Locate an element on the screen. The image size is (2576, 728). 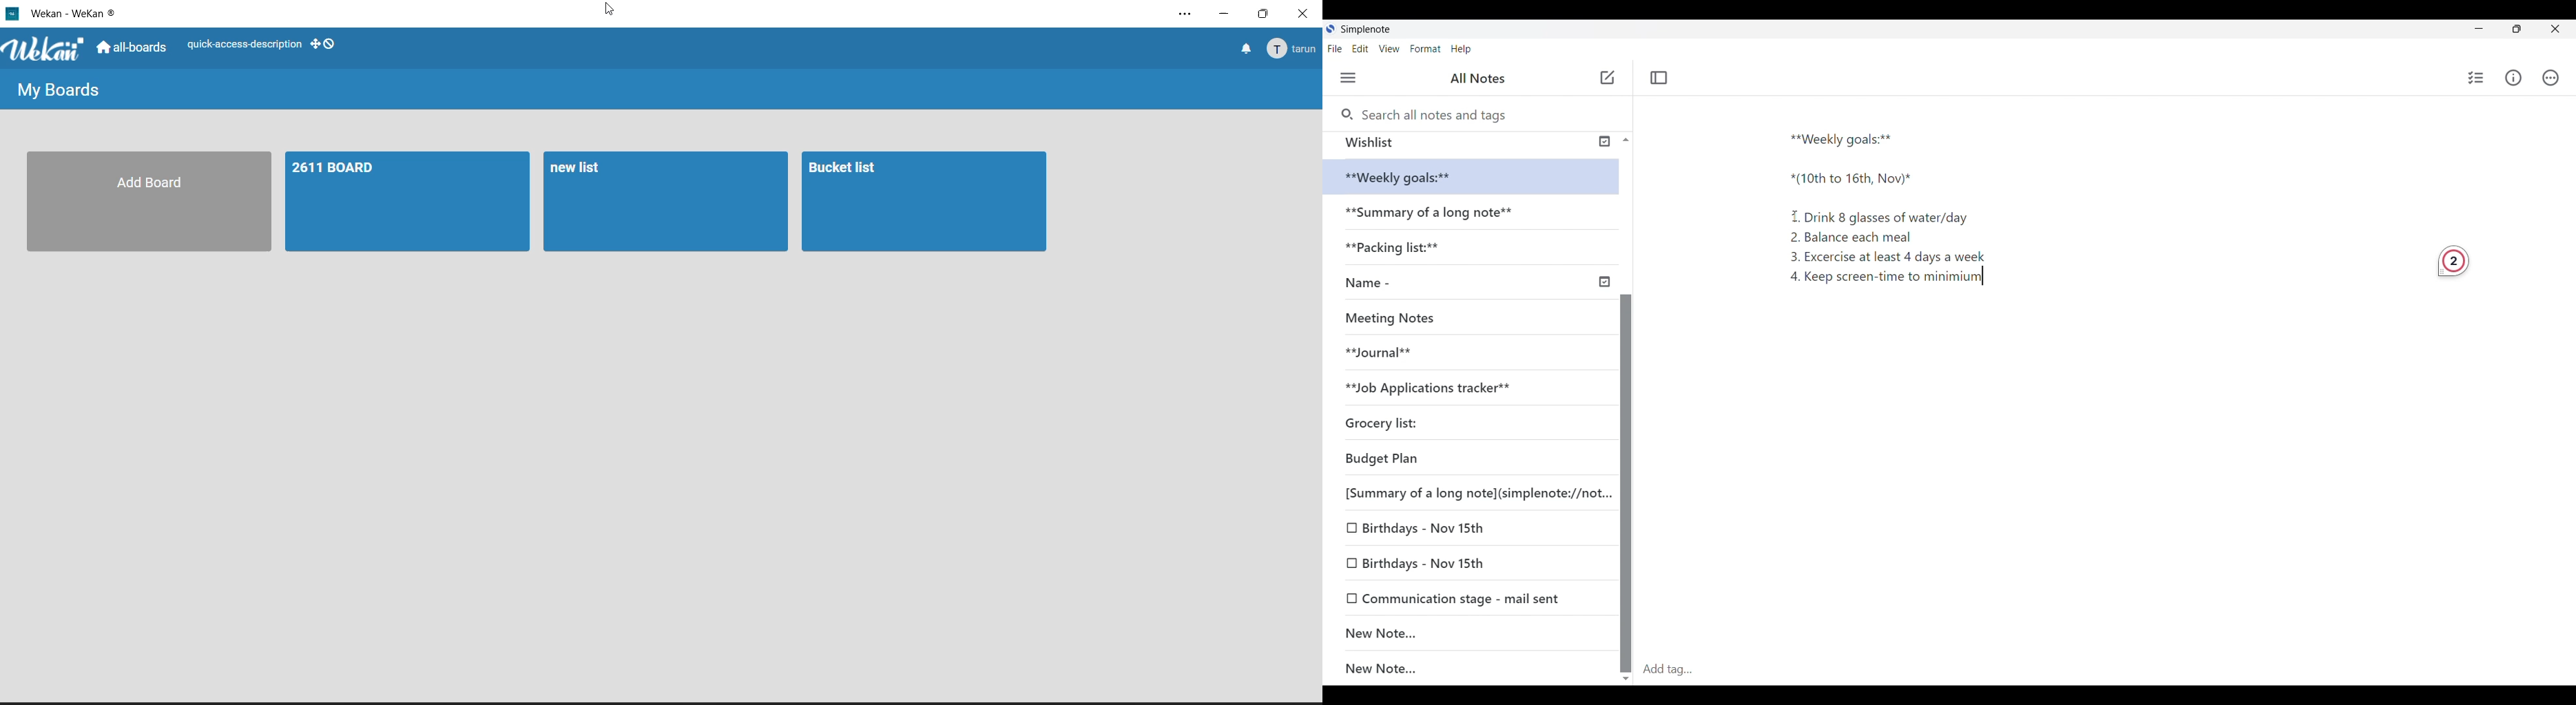
Birthdays - Nov 15th is located at coordinates (1454, 530).